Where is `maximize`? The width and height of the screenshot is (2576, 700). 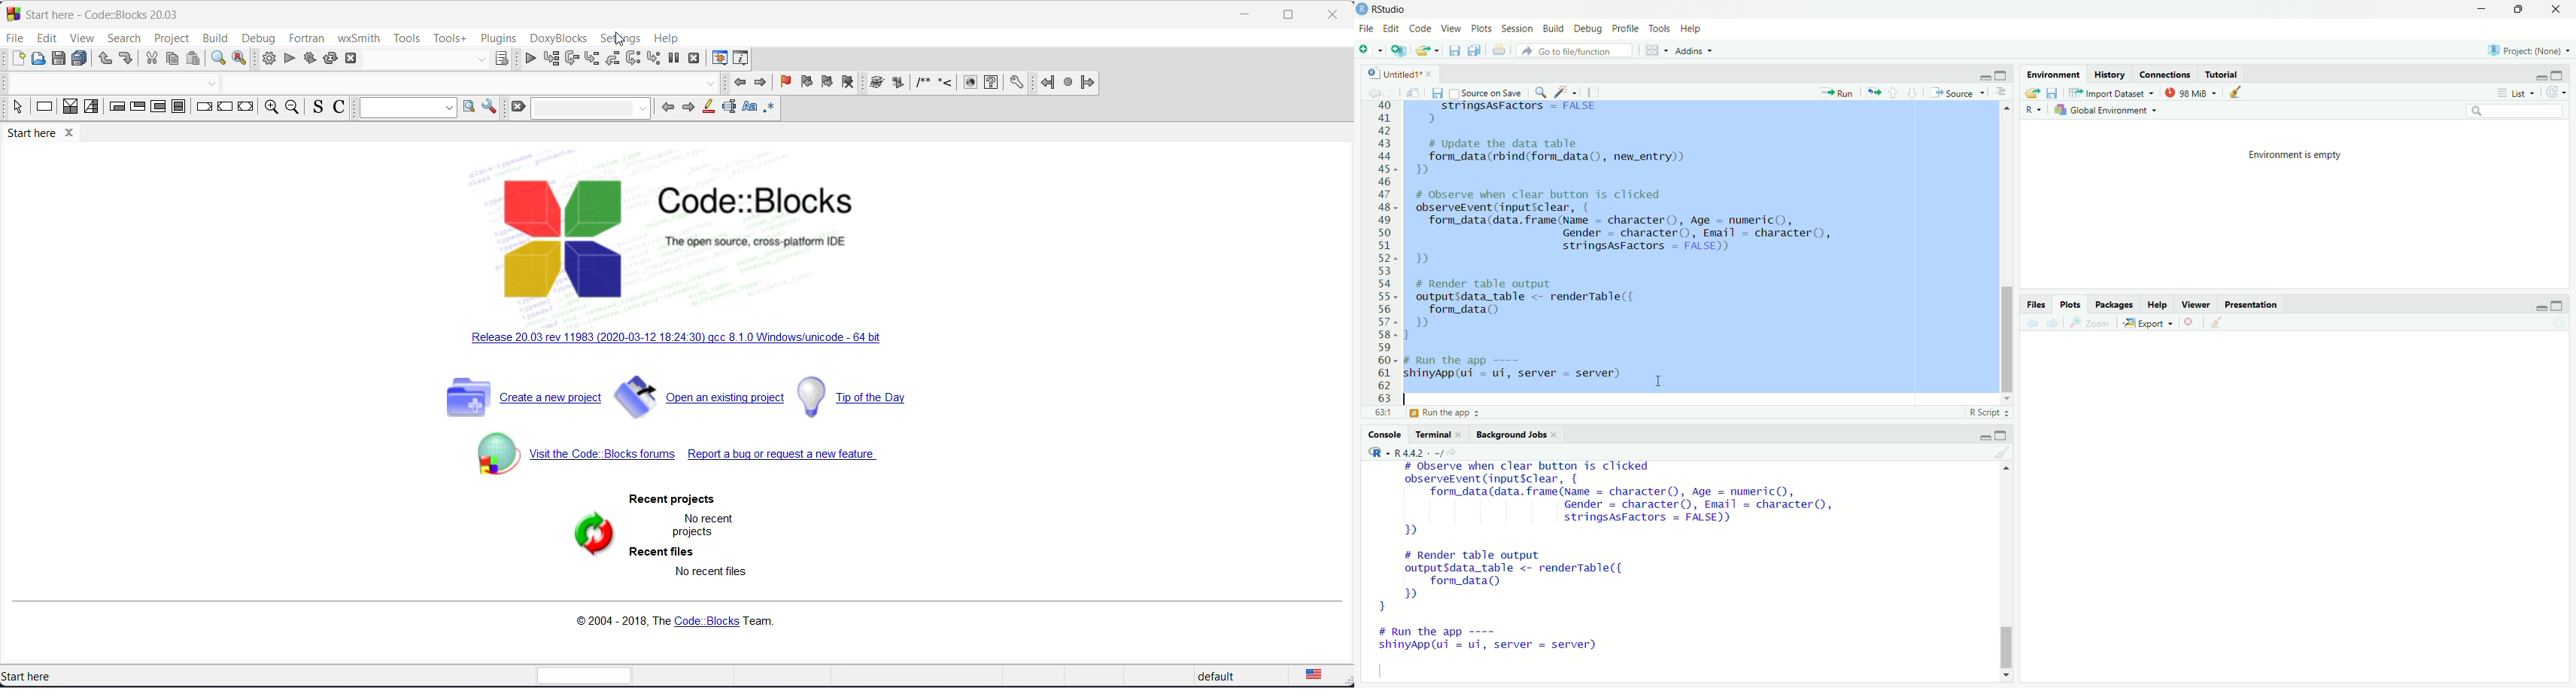 maximize is located at coordinates (2005, 76).